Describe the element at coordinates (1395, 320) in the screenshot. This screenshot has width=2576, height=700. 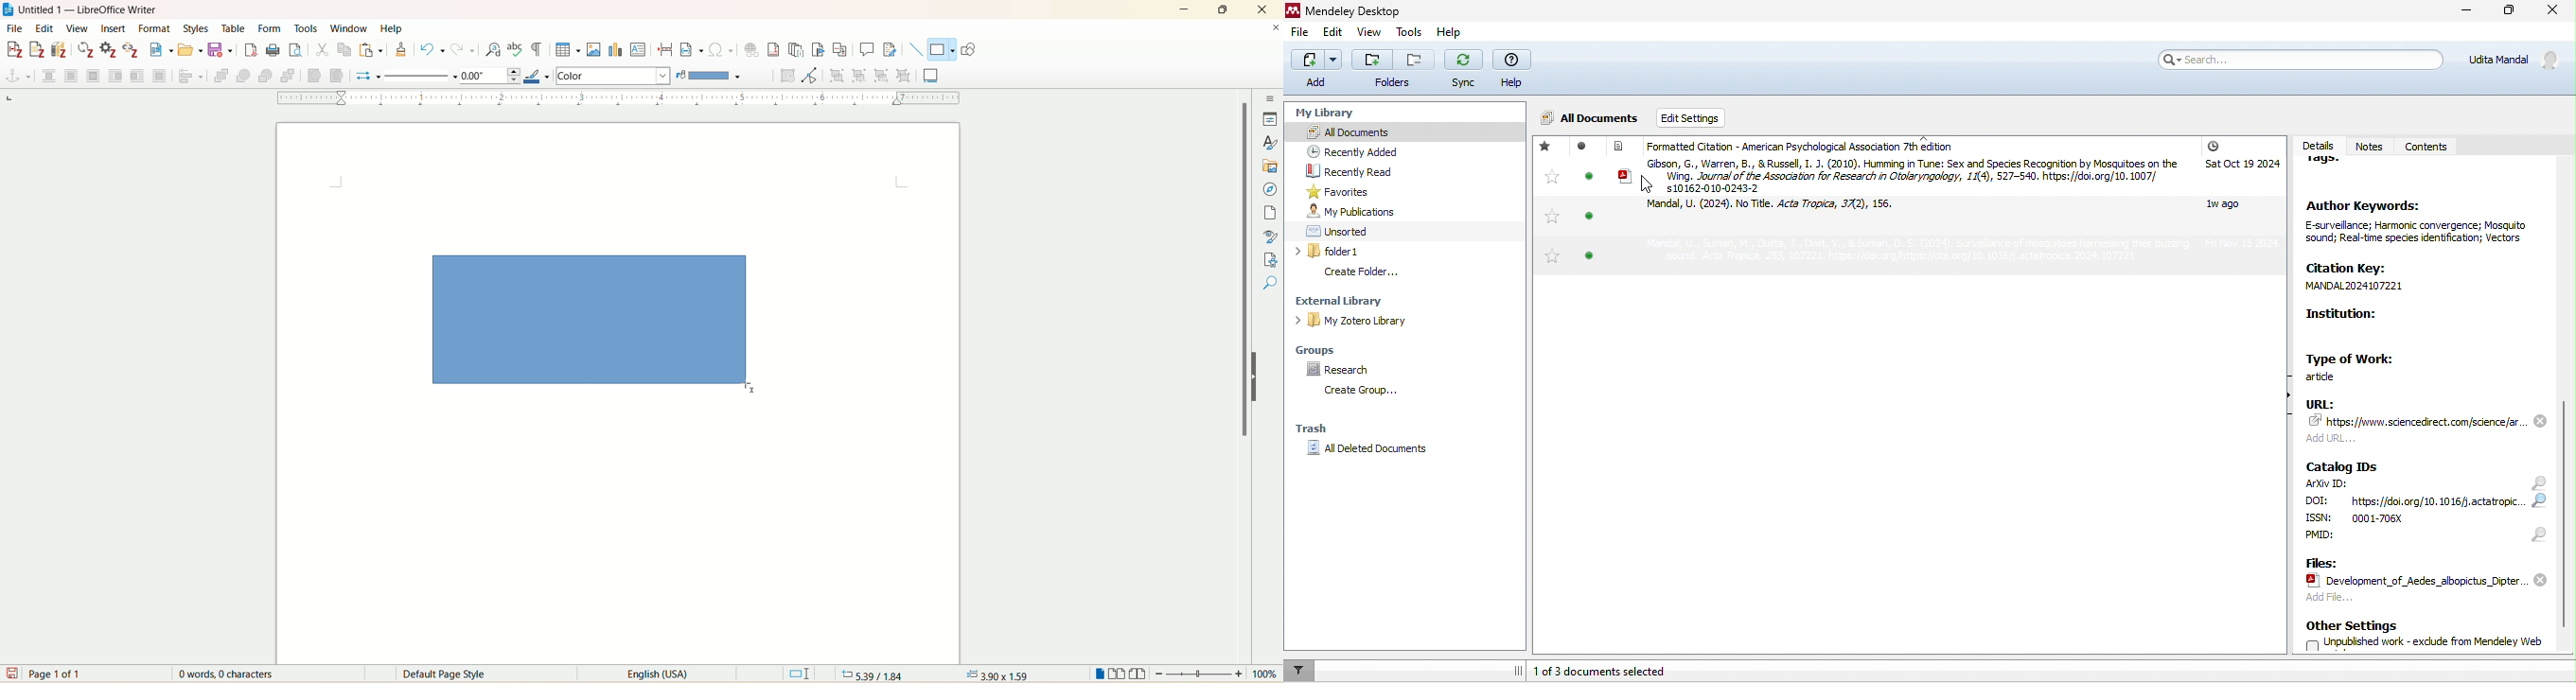
I see `my zotero library` at that location.